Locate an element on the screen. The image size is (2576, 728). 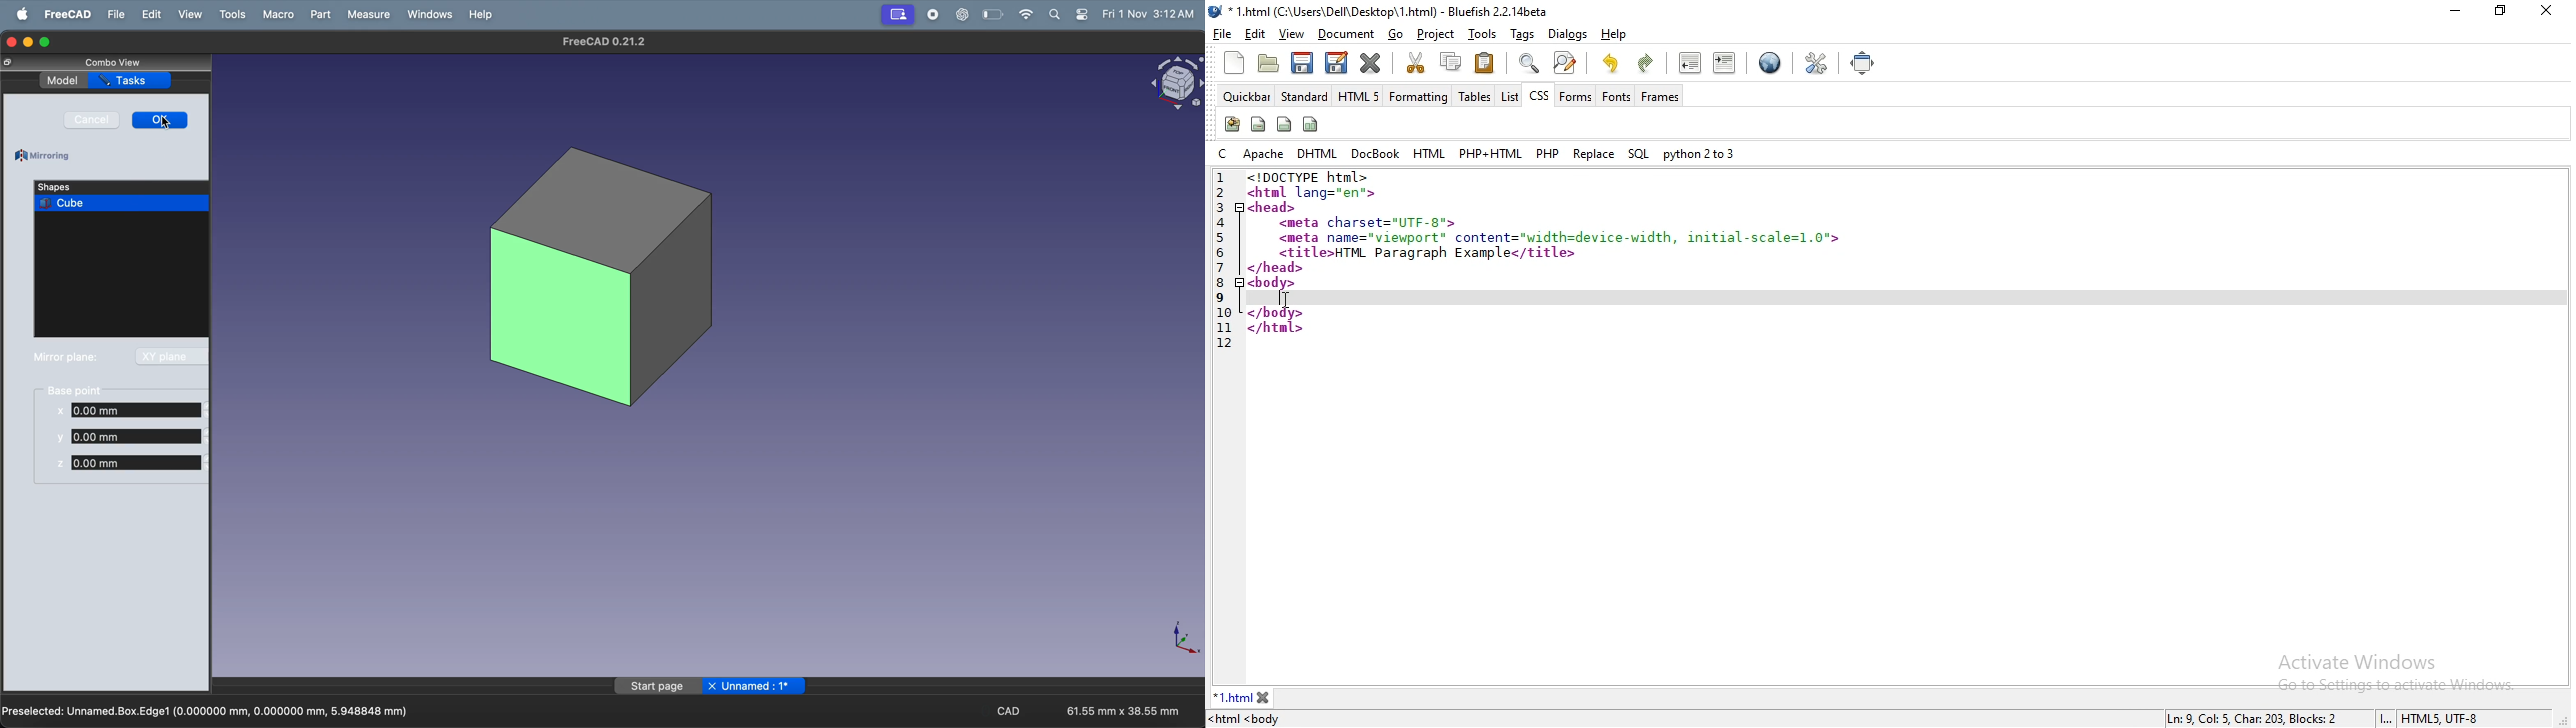
window is located at coordinates (427, 14).